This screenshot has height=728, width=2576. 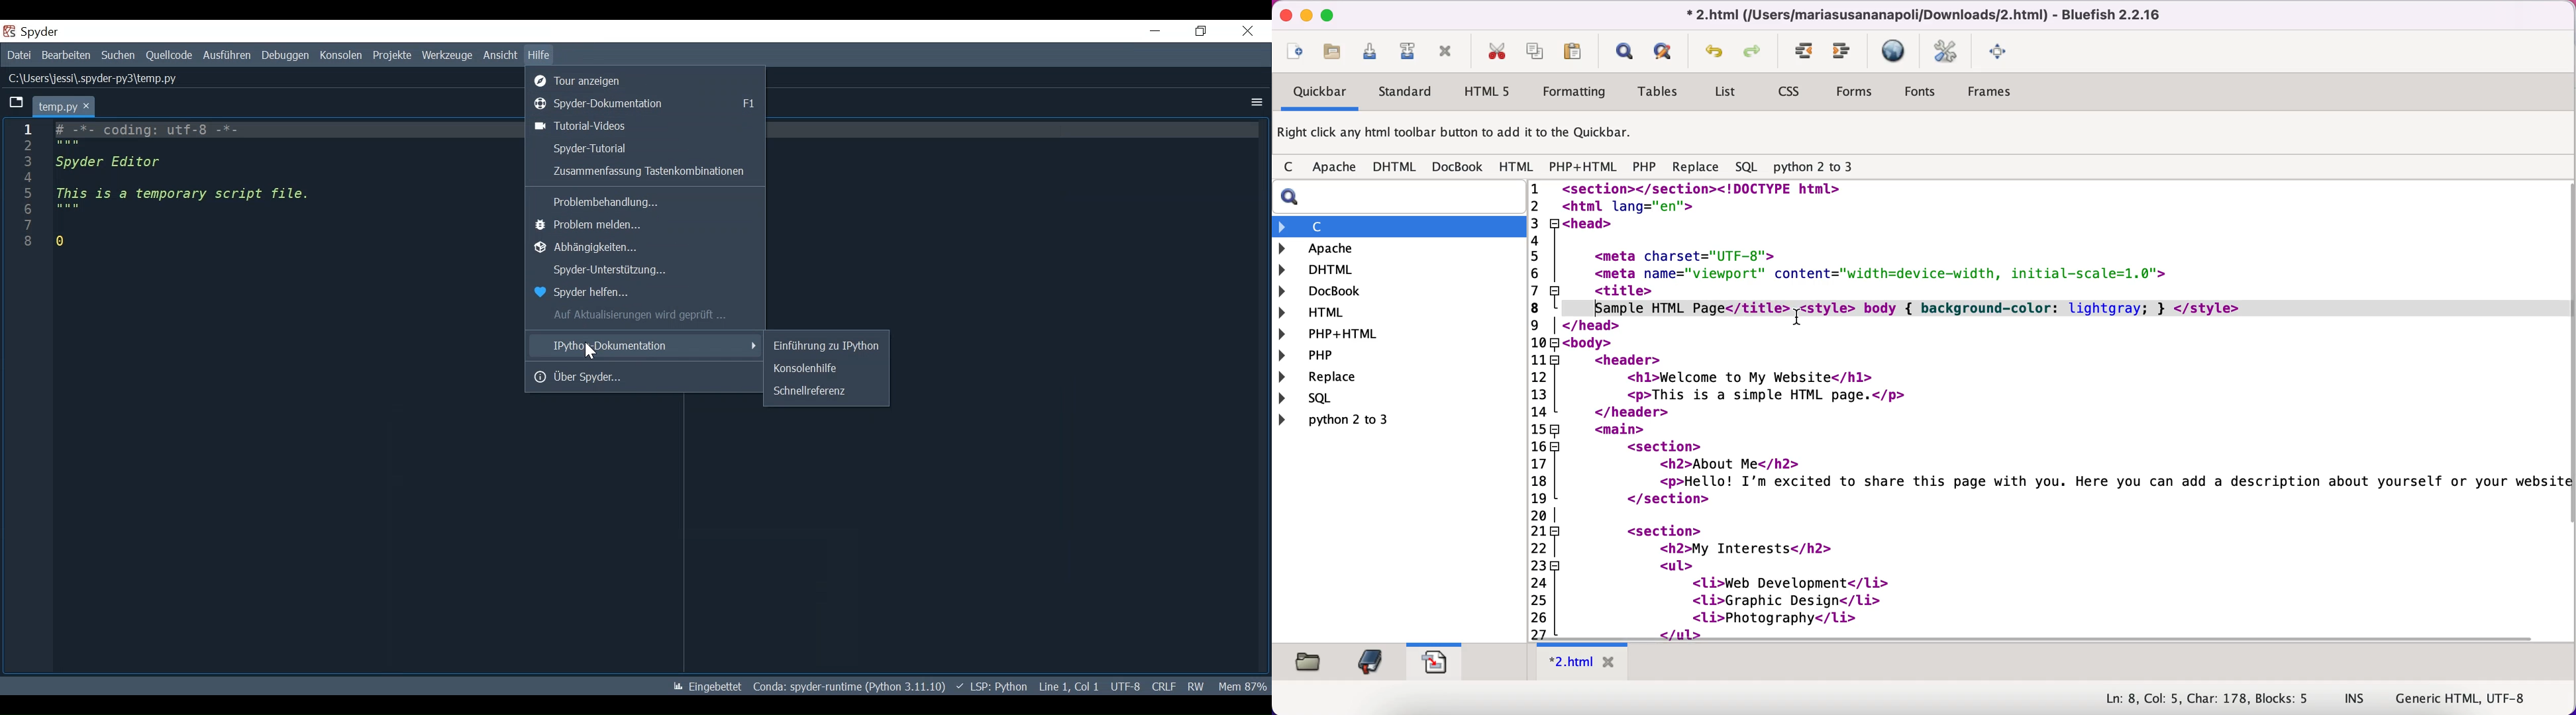 I want to click on search bar, so click(x=1397, y=197).